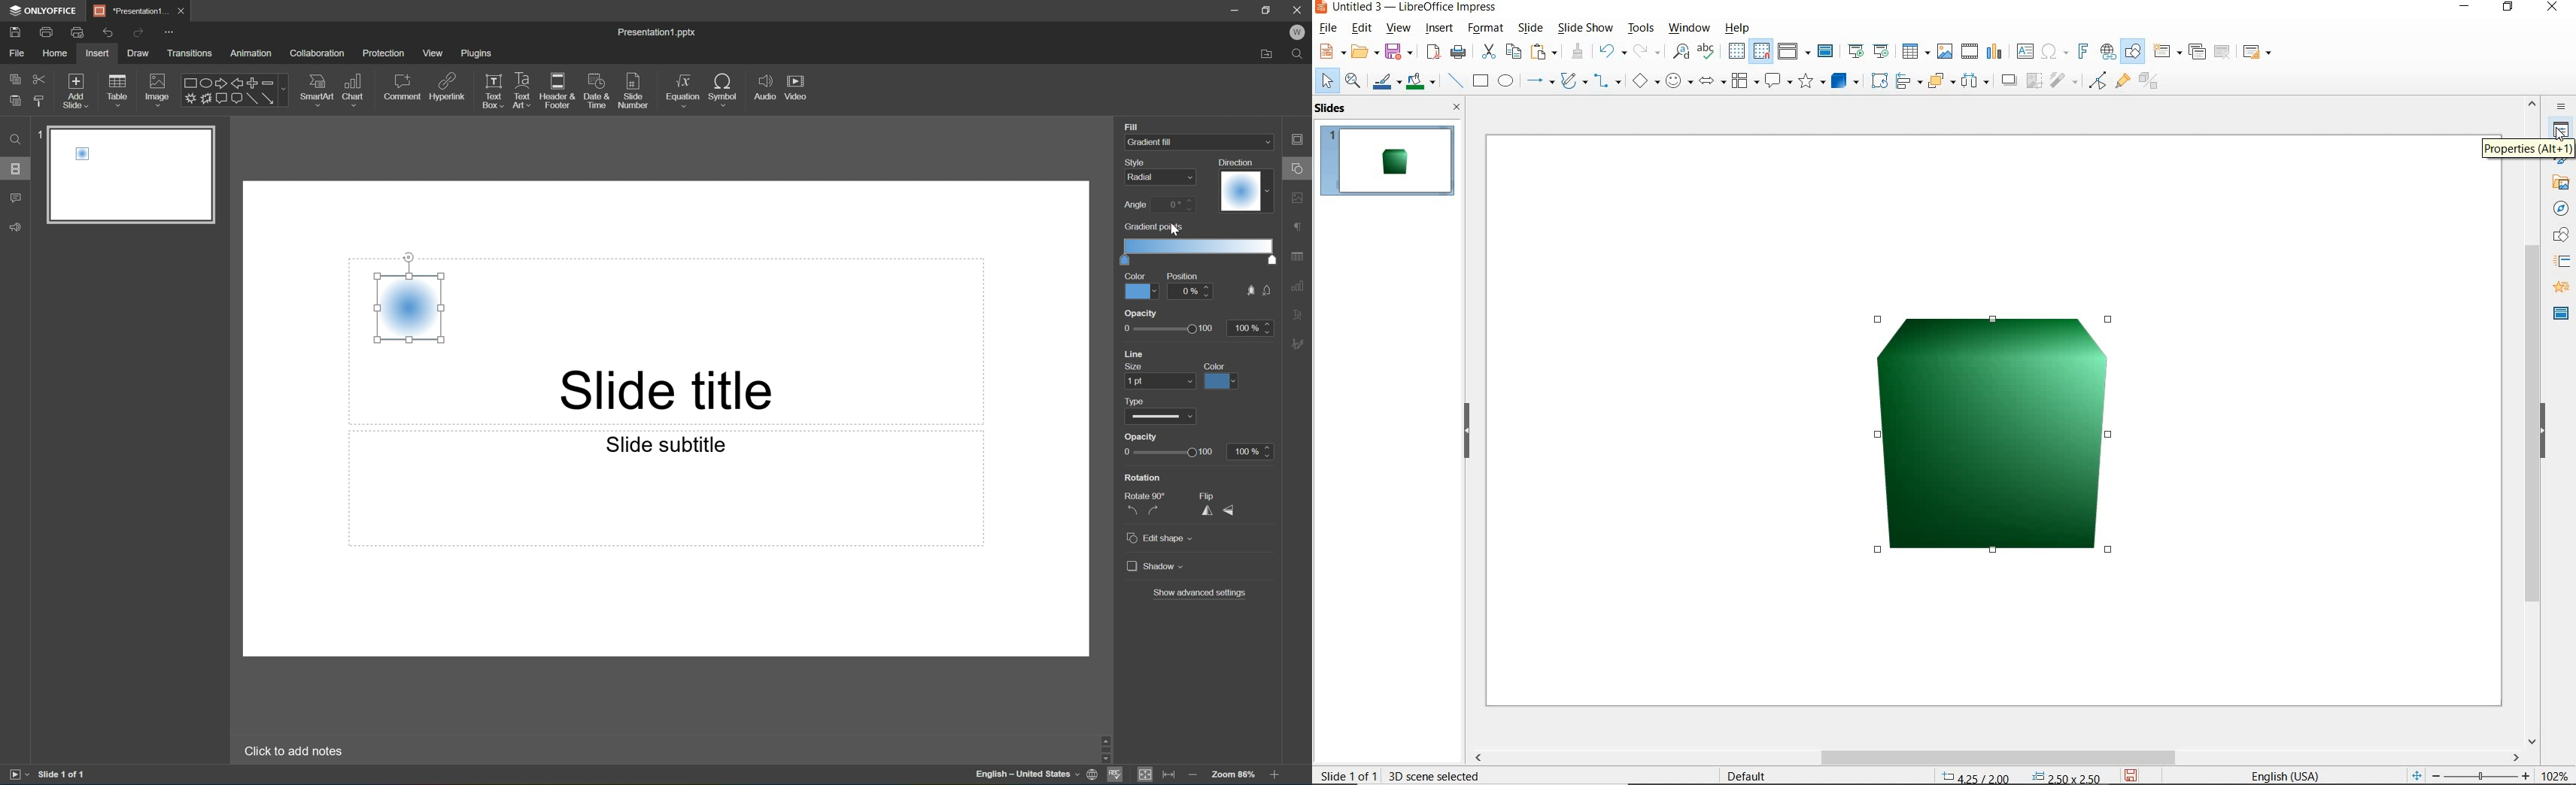  I want to click on line color, so click(1386, 83).